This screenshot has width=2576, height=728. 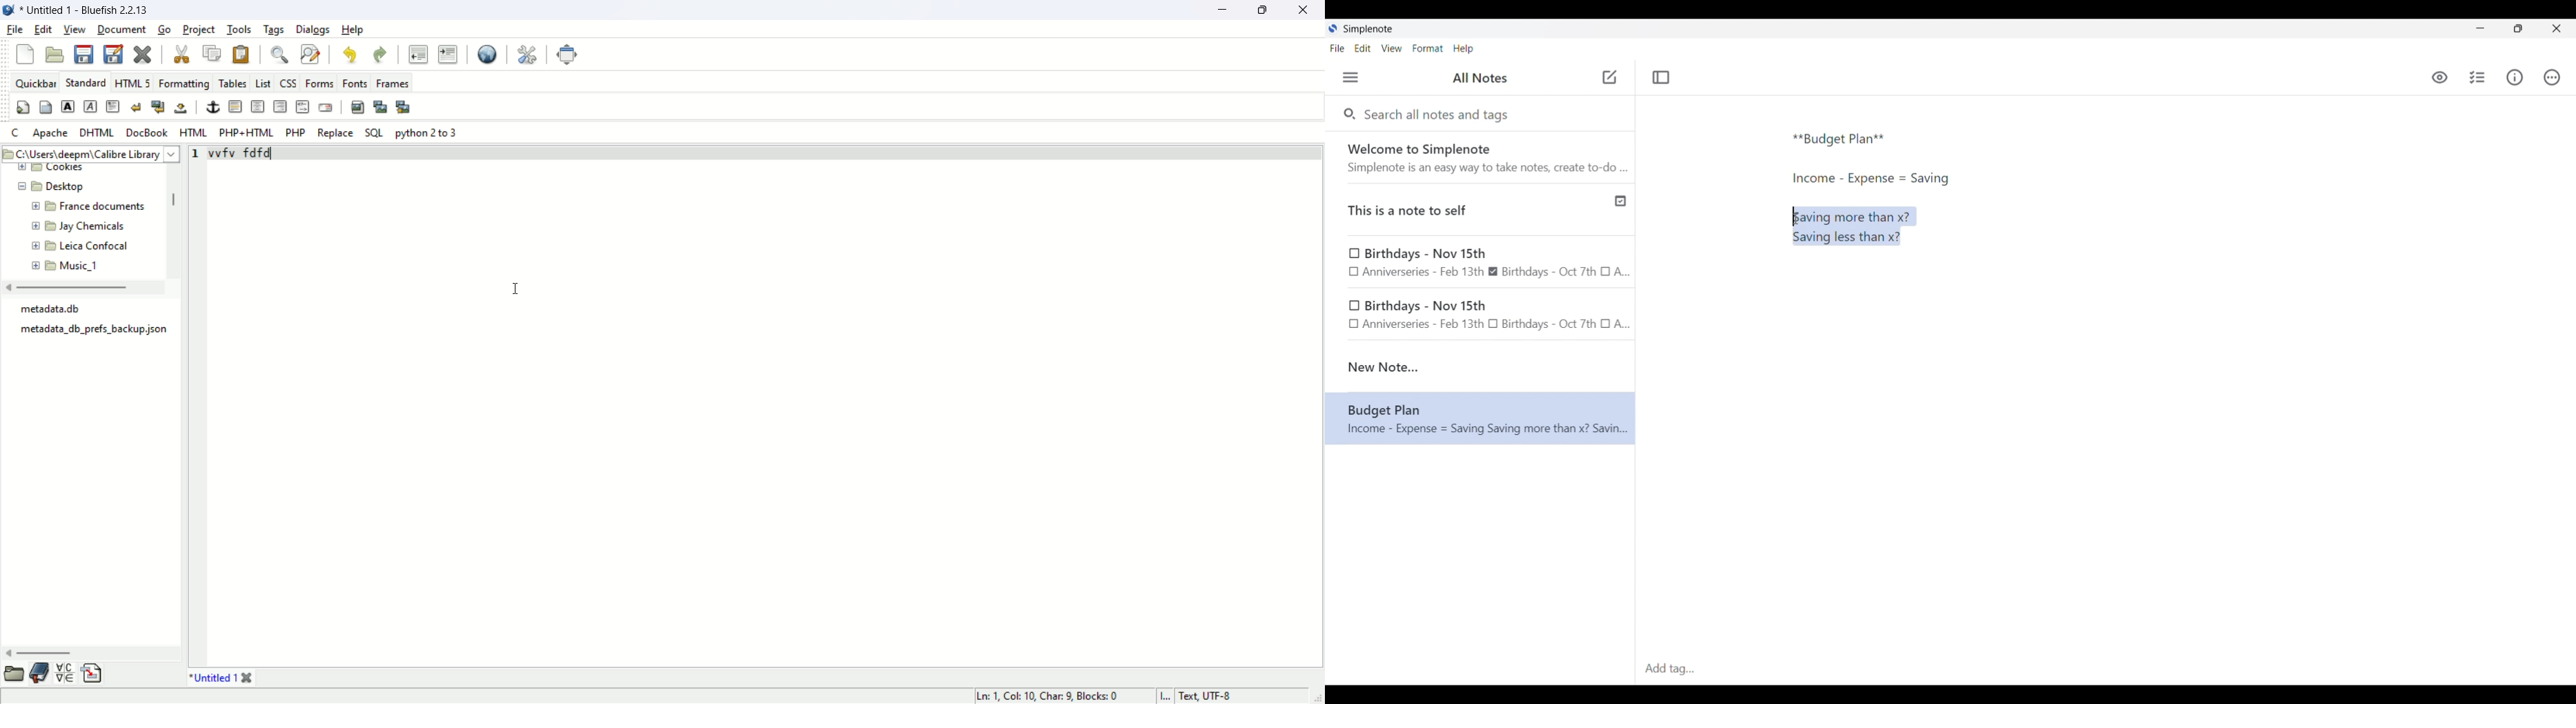 What do you see at coordinates (1480, 78) in the screenshot?
I see `Title of left side panel` at bounding box center [1480, 78].